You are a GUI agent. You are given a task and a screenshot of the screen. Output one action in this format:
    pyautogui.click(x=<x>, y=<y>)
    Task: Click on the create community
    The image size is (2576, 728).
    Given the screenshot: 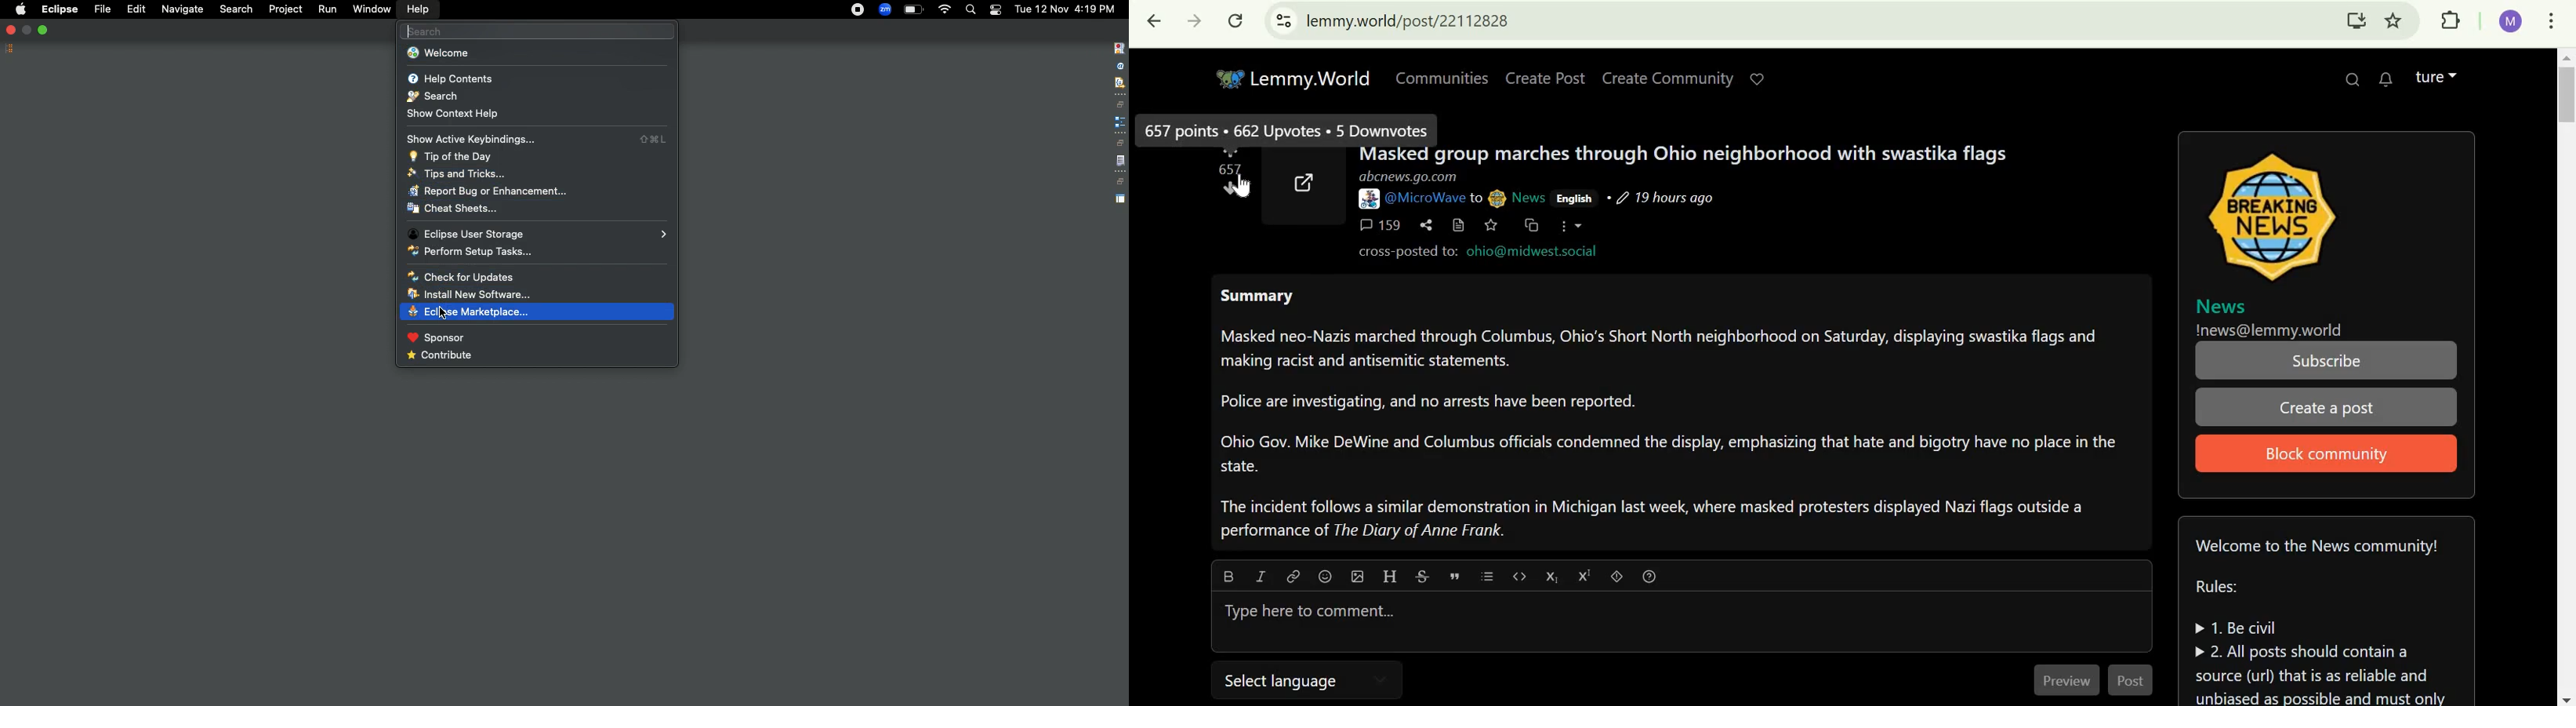 What is the action you would take?
    pyautogui.click(x=1665, y=78)
    